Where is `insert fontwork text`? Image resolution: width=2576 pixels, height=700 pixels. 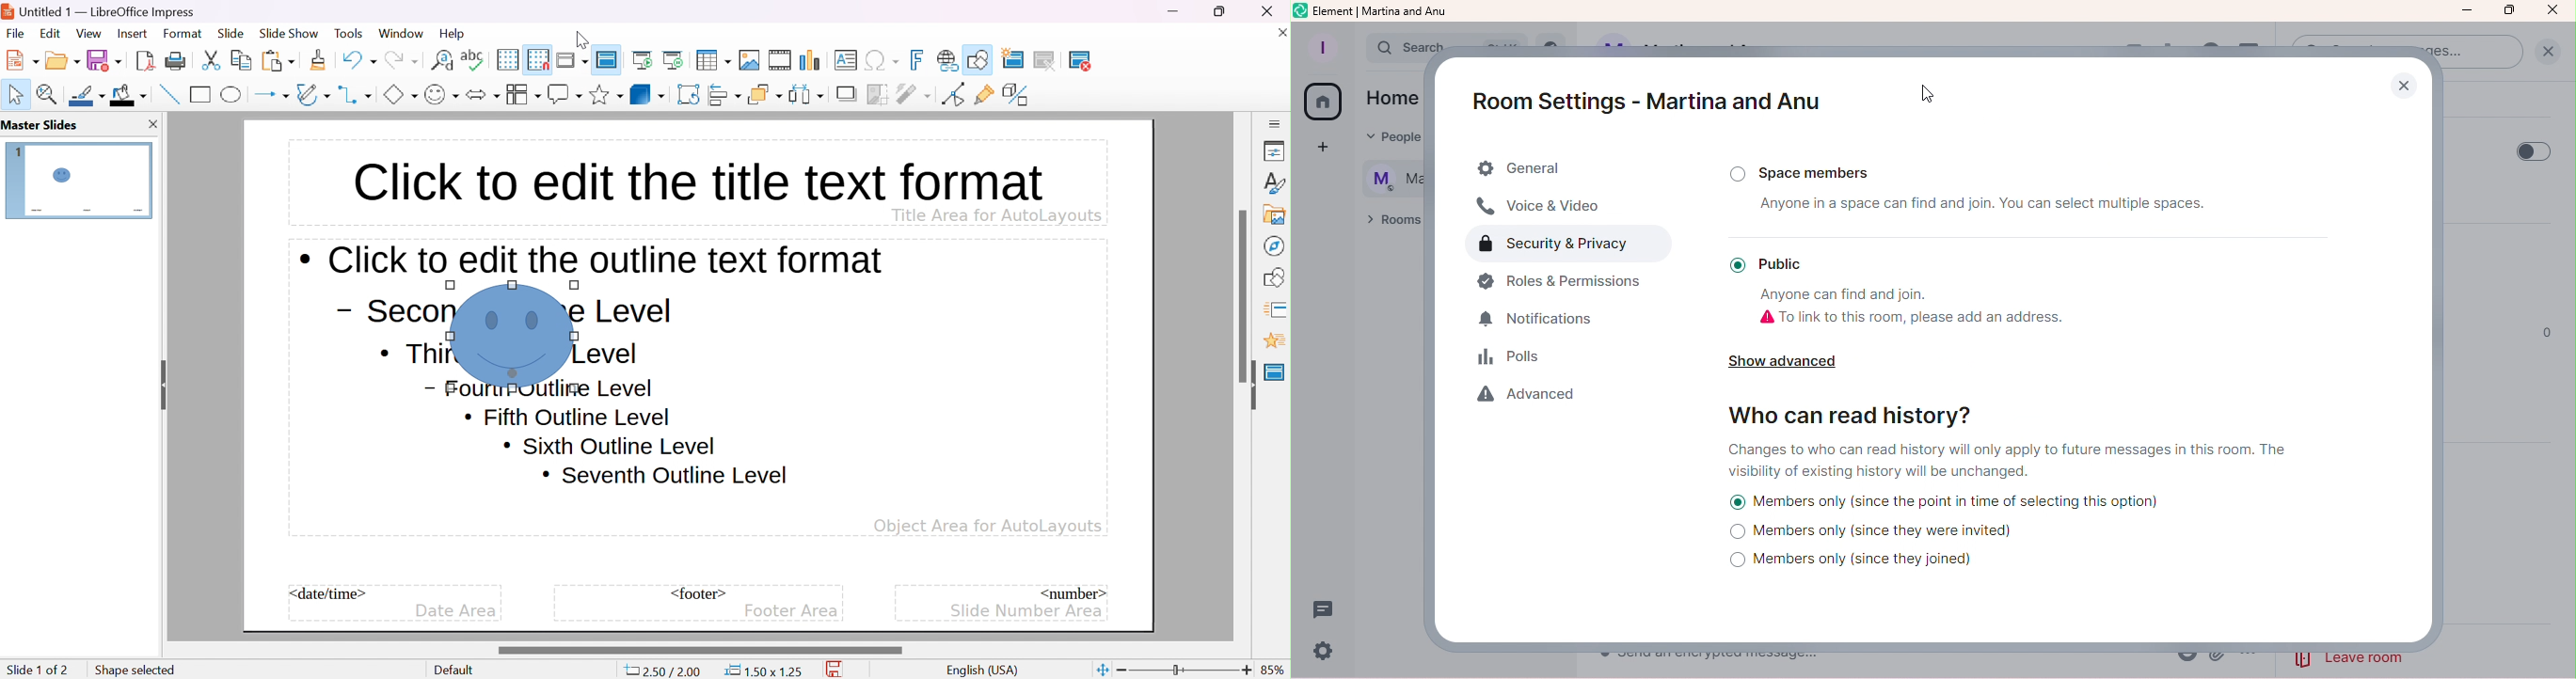
insert fontwork text is located at coordinates (919, 60).